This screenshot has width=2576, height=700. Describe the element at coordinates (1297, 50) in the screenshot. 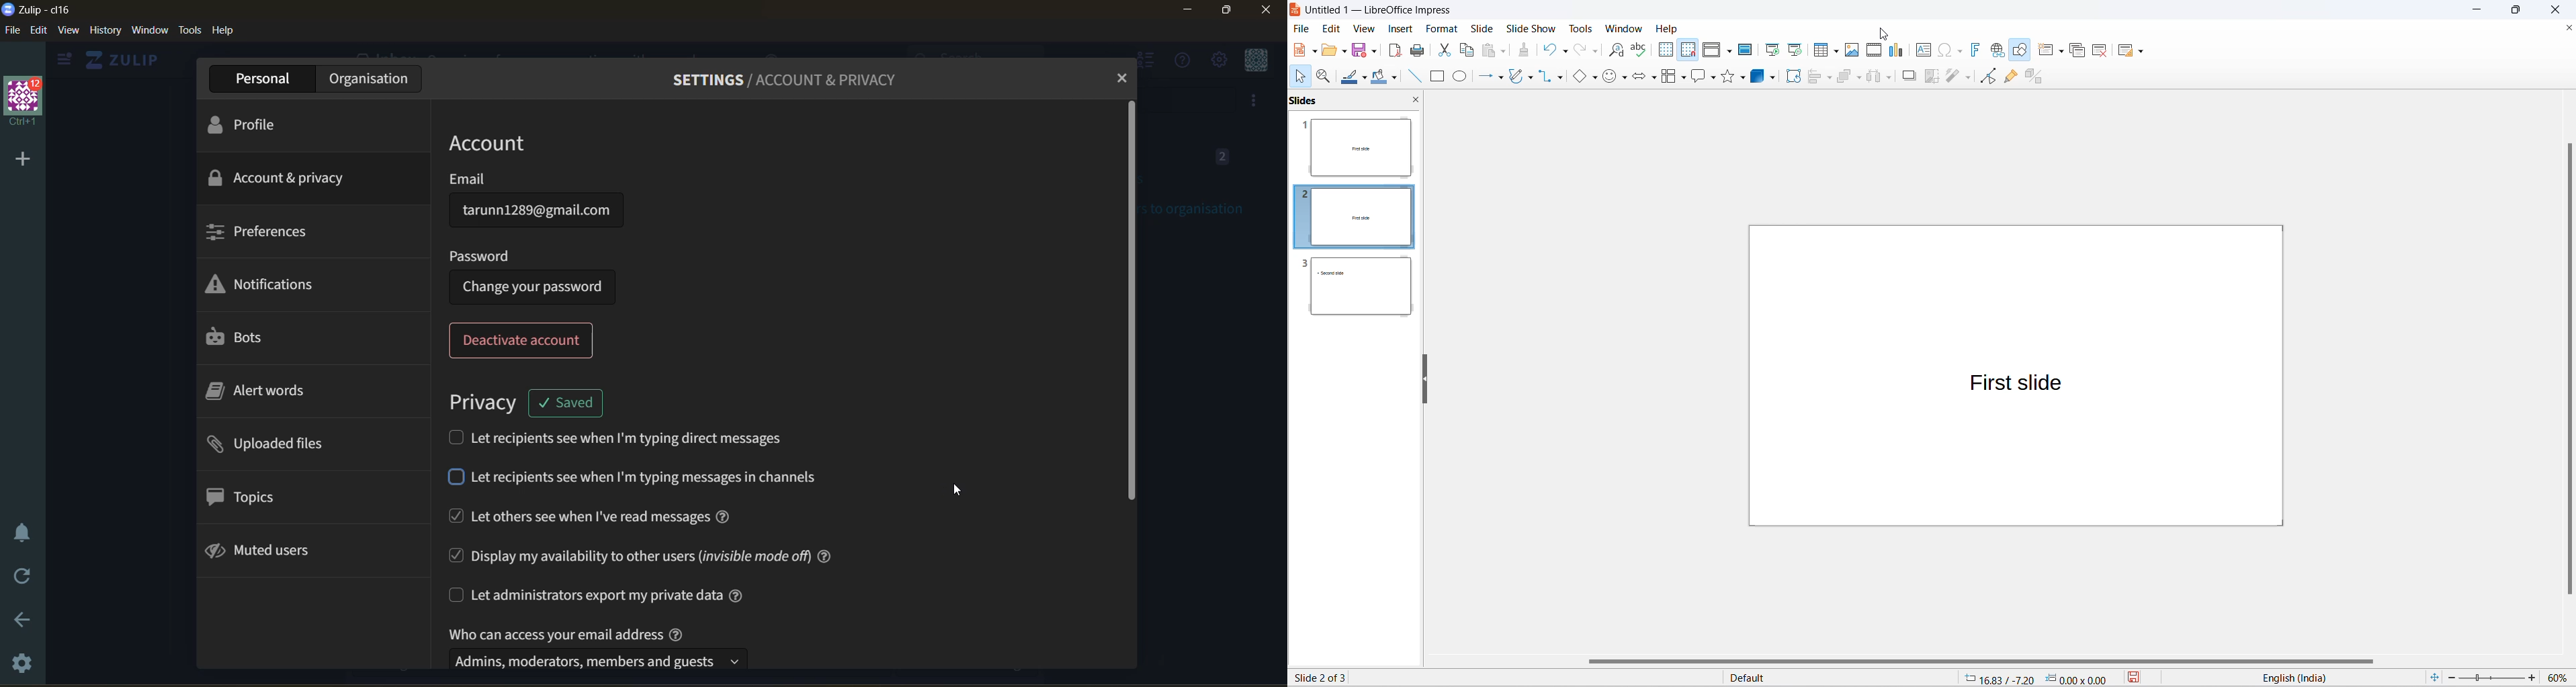

I see `new file` at that location.